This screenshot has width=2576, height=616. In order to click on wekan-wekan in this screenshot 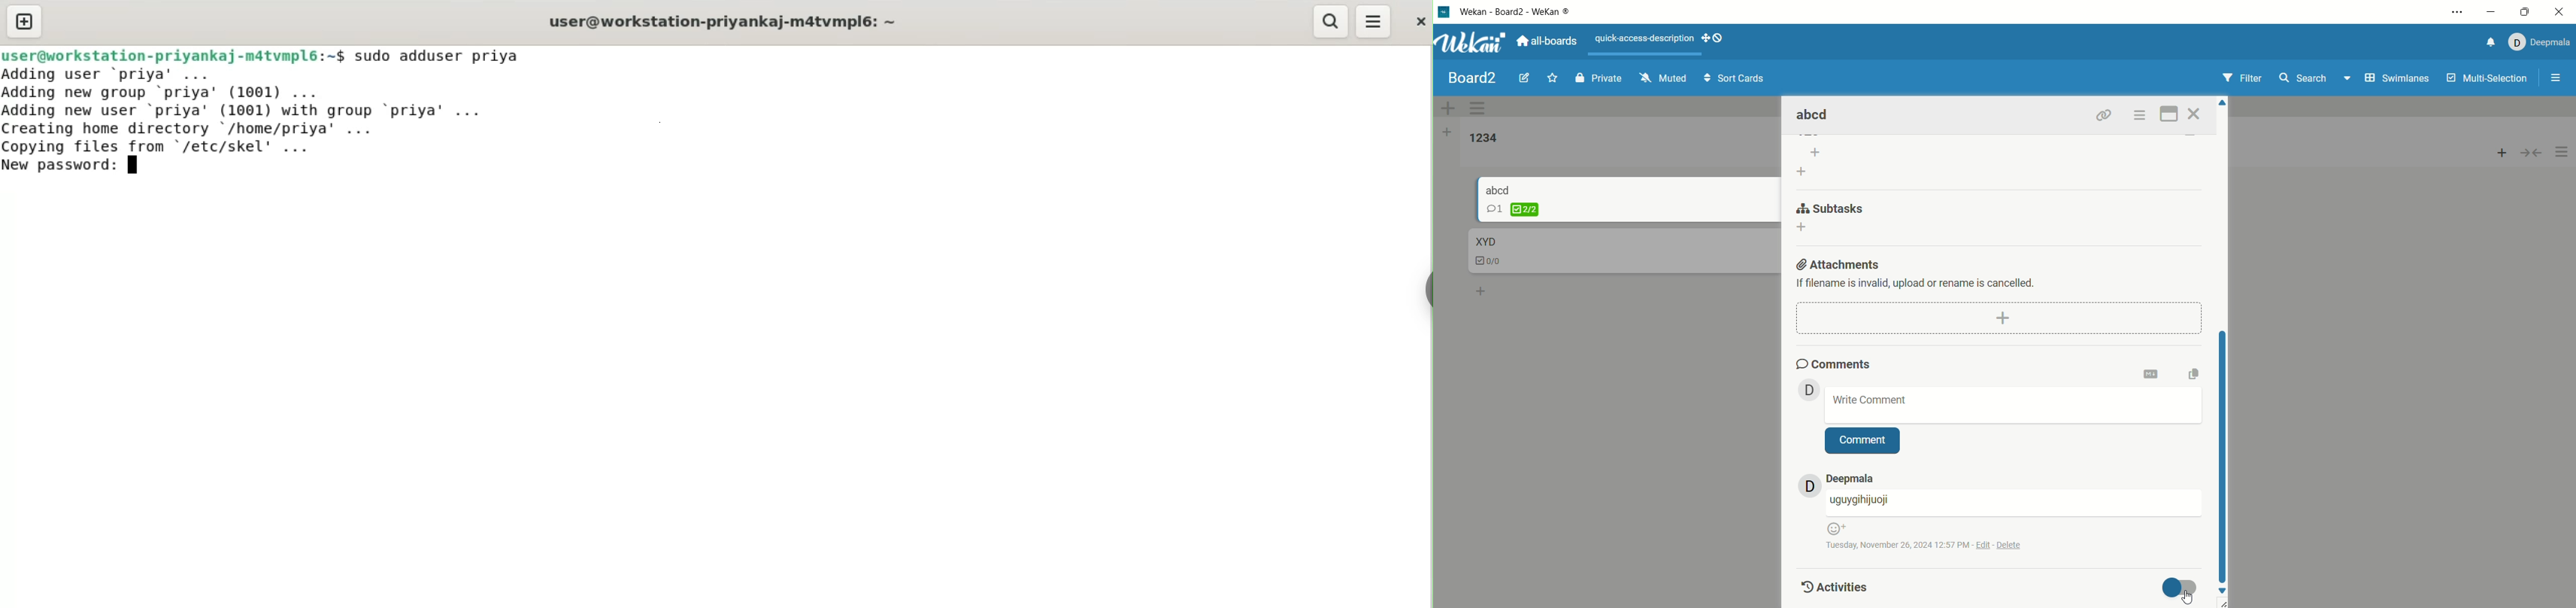, I will do `click(1515, 13)`.